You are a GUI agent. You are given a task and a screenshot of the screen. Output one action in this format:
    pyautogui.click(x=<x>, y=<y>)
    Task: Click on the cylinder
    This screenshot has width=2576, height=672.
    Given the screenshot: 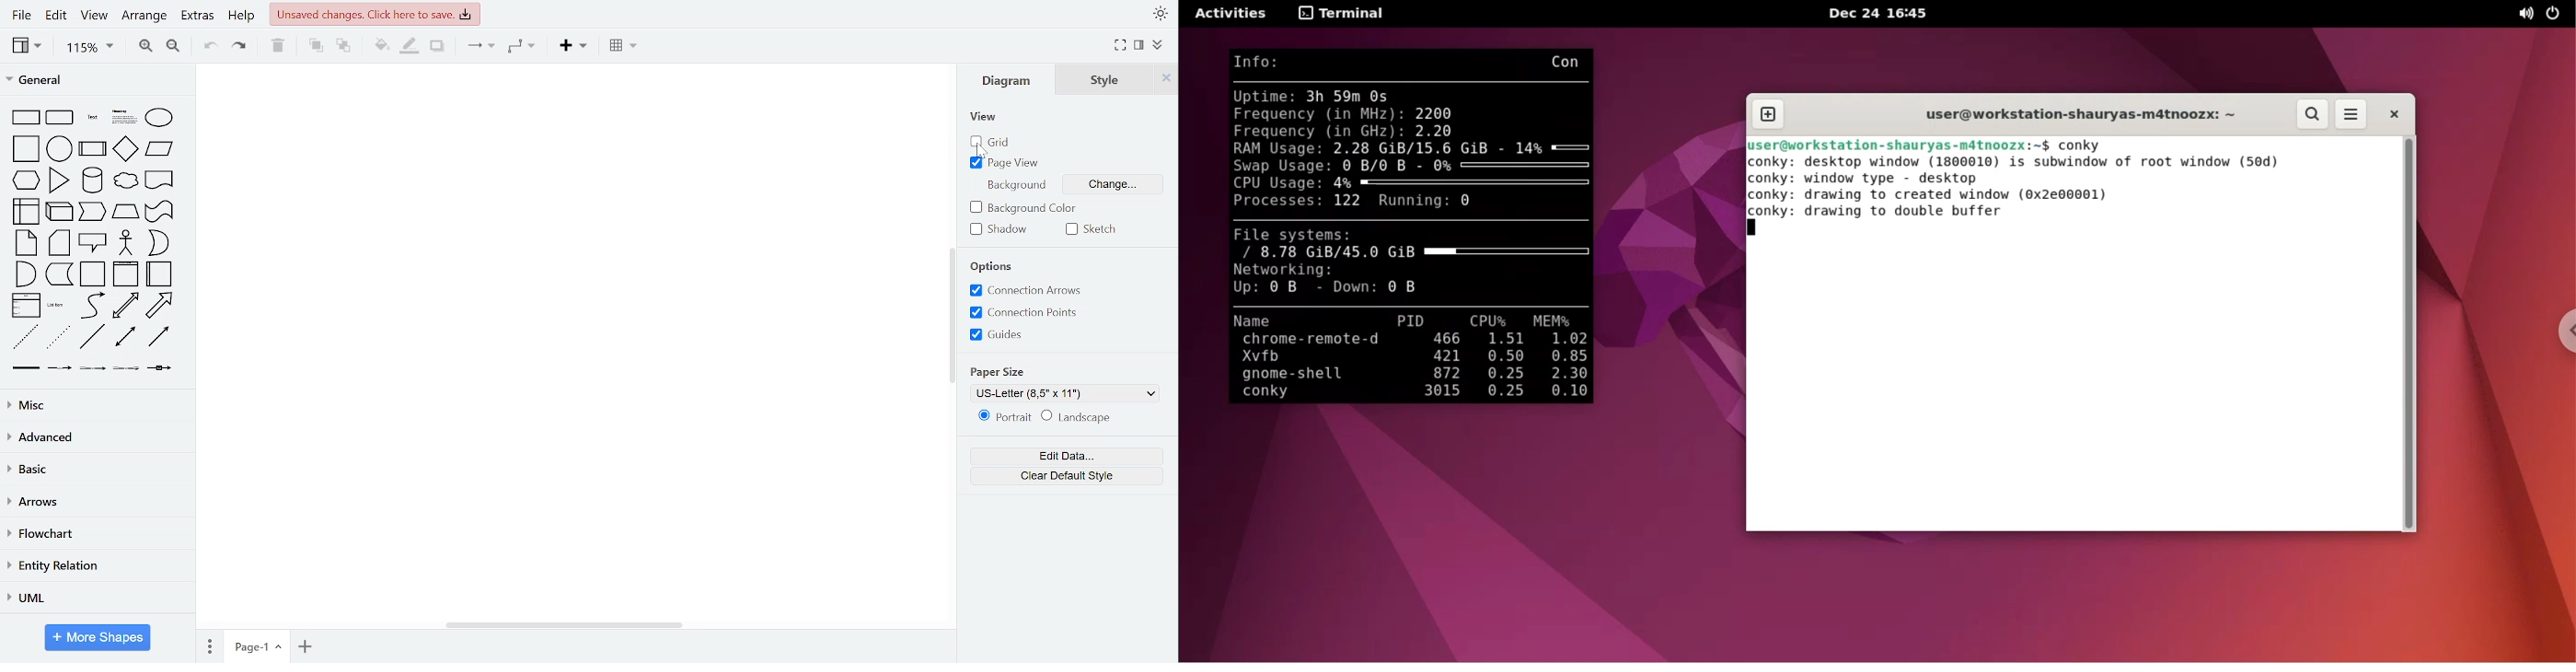 What is the action you would take?
    pyautogui.click(x=93, y=180)
    